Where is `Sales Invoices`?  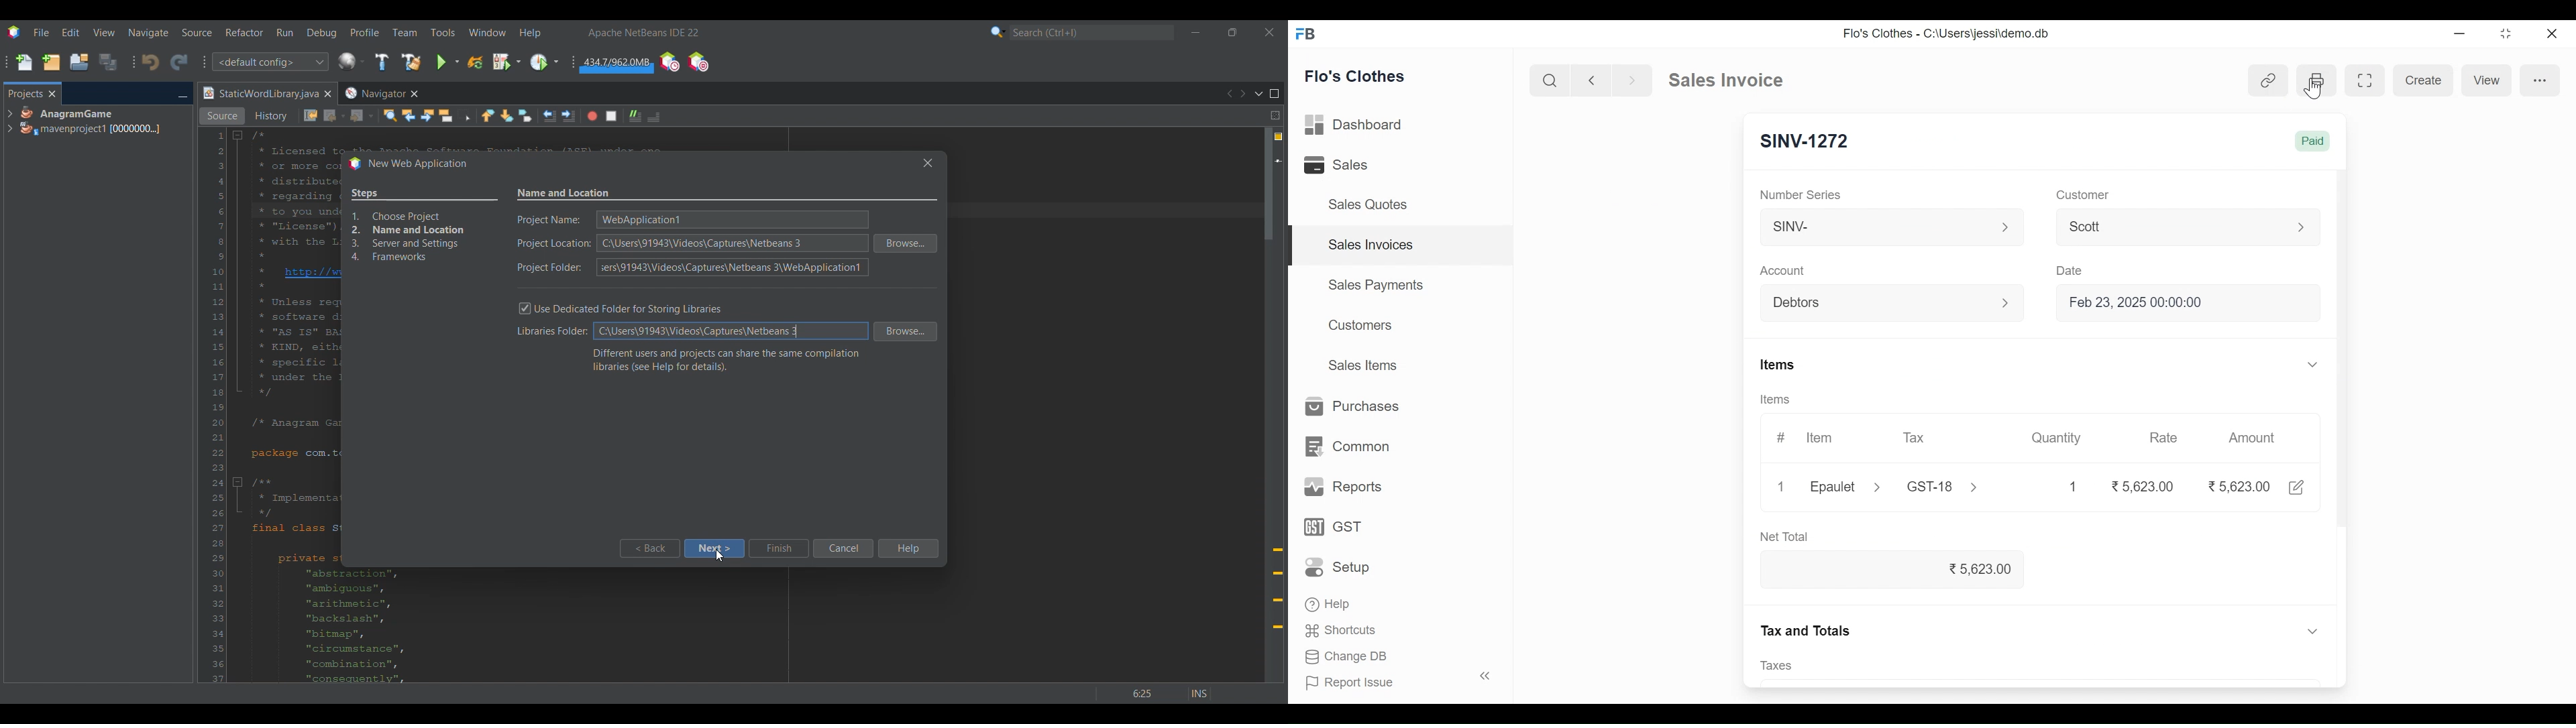
Sales Invoices is located at coordinates (1401, 245).